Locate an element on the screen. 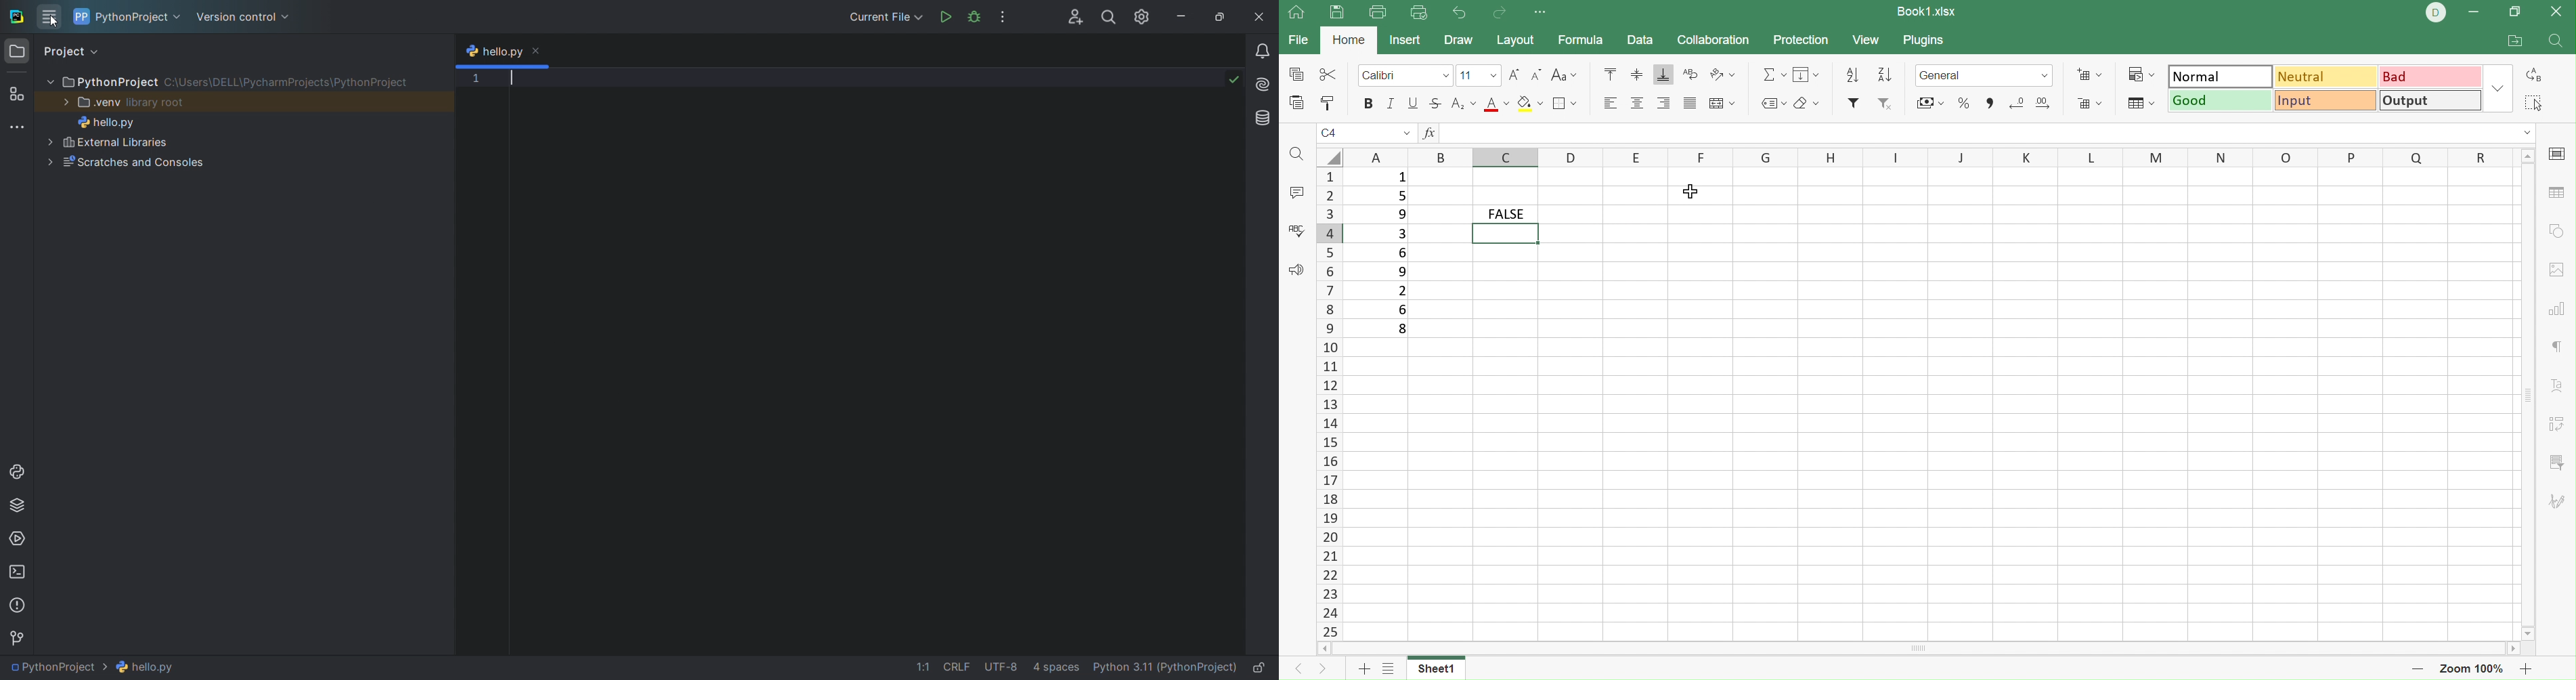  Normal is located at coordinates (2221, 75).